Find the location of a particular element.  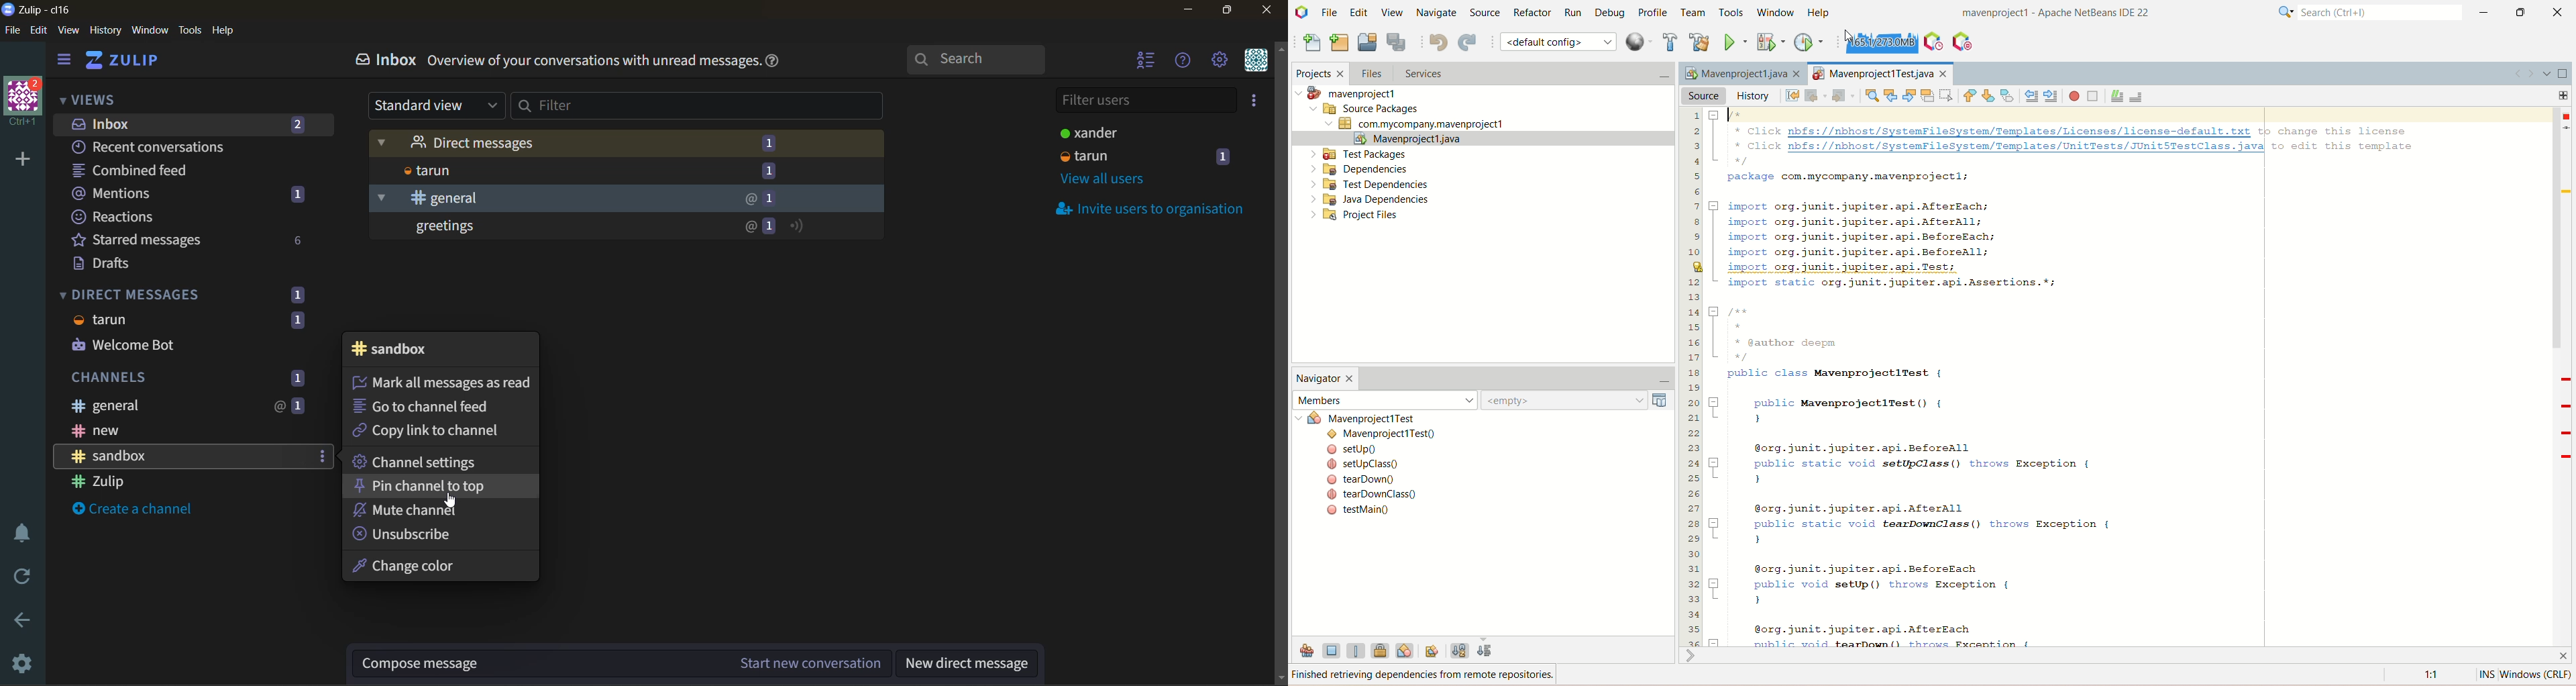

cursor is located at coordinates (1434, 148).